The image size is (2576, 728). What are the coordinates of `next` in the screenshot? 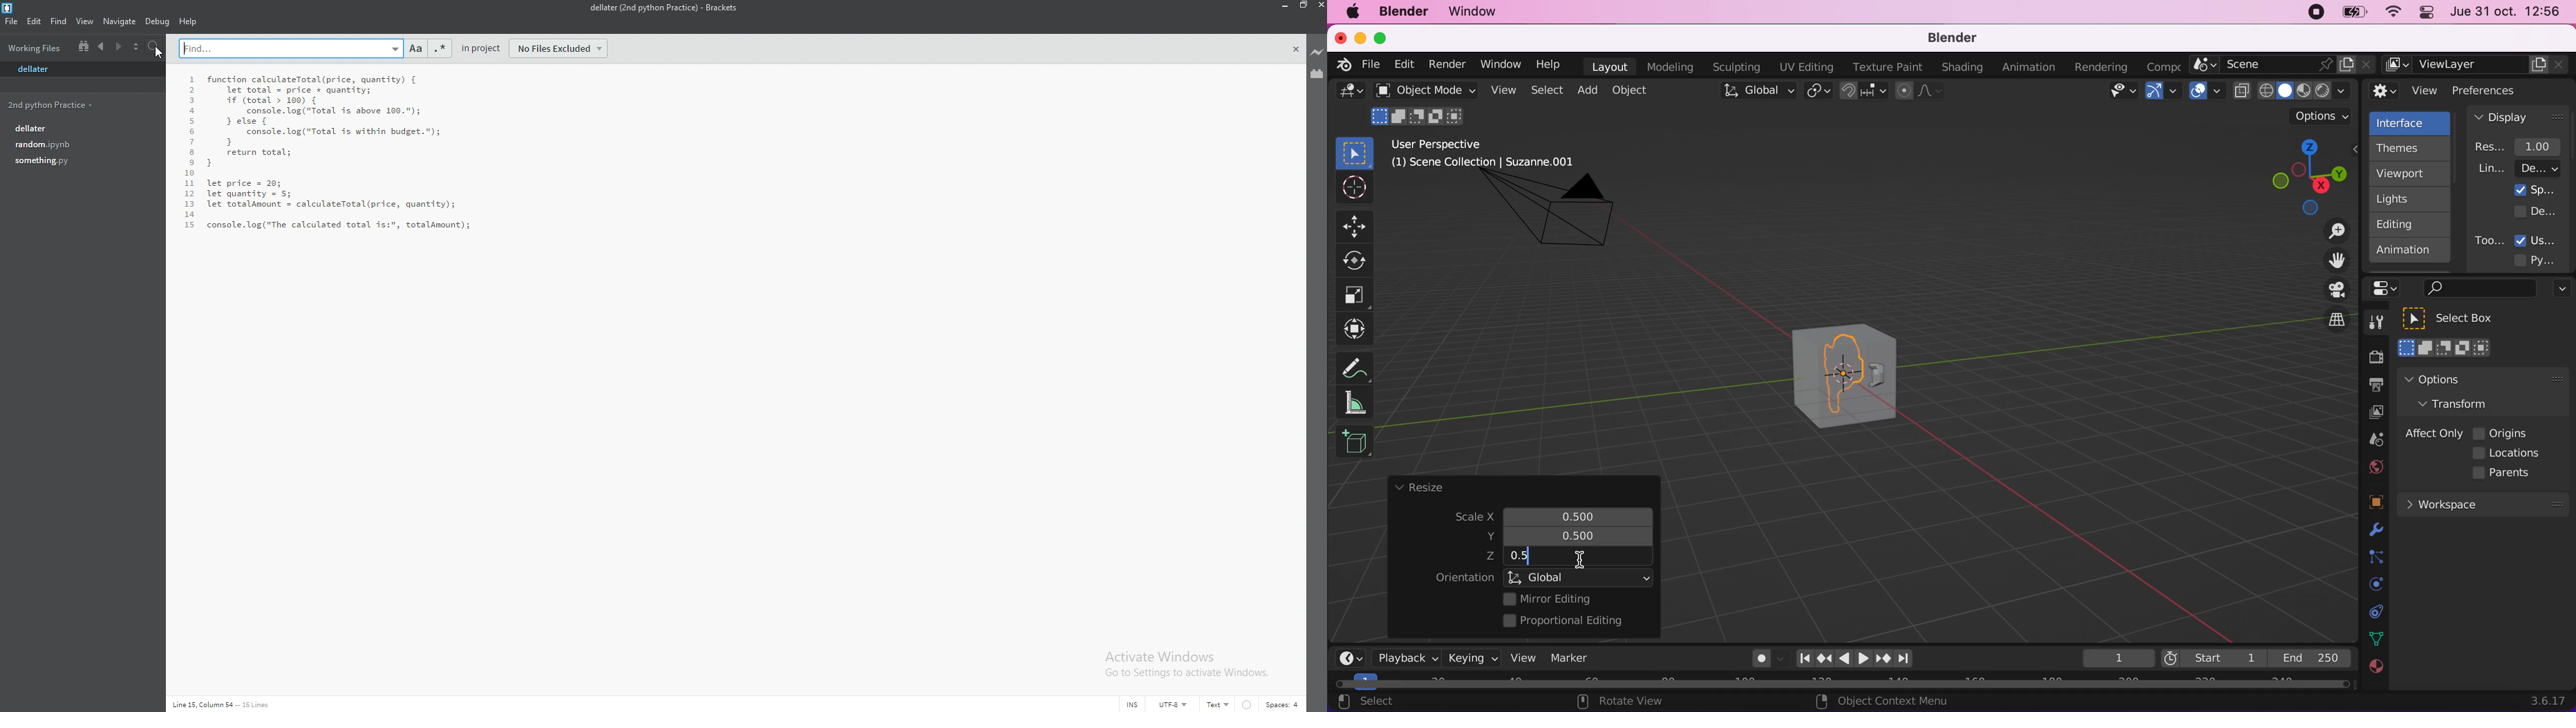 It's located at (119, 47).